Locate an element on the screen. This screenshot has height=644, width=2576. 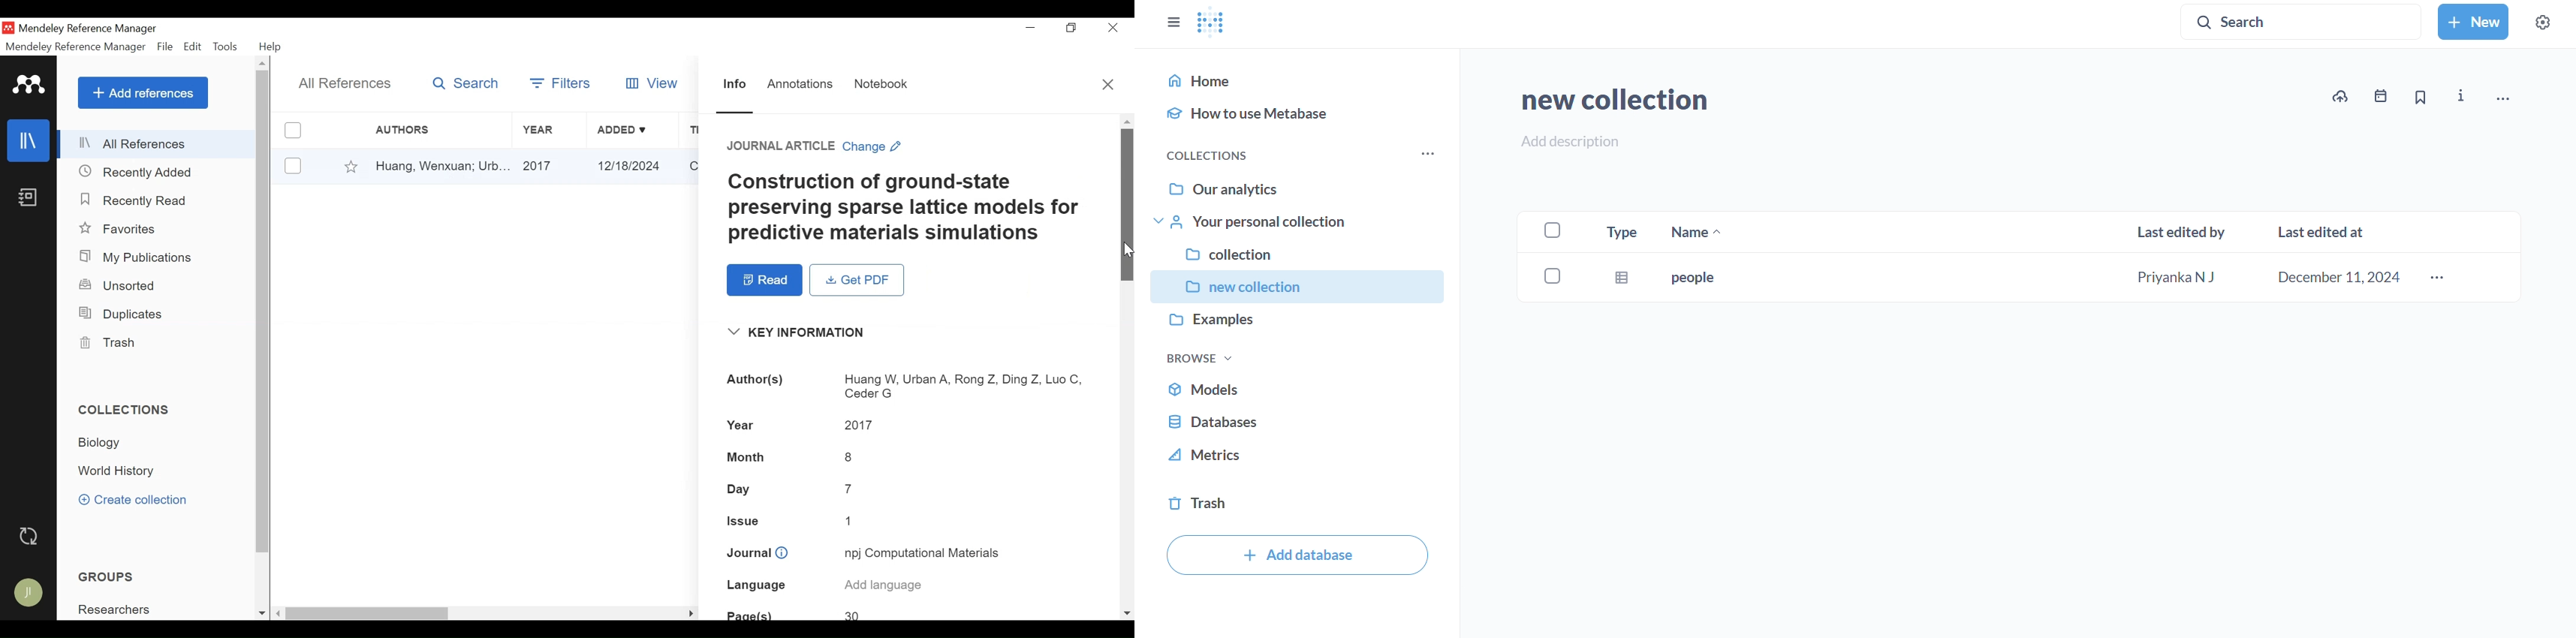
Mendeley Reference Manager is located at coordinates (92, 29).